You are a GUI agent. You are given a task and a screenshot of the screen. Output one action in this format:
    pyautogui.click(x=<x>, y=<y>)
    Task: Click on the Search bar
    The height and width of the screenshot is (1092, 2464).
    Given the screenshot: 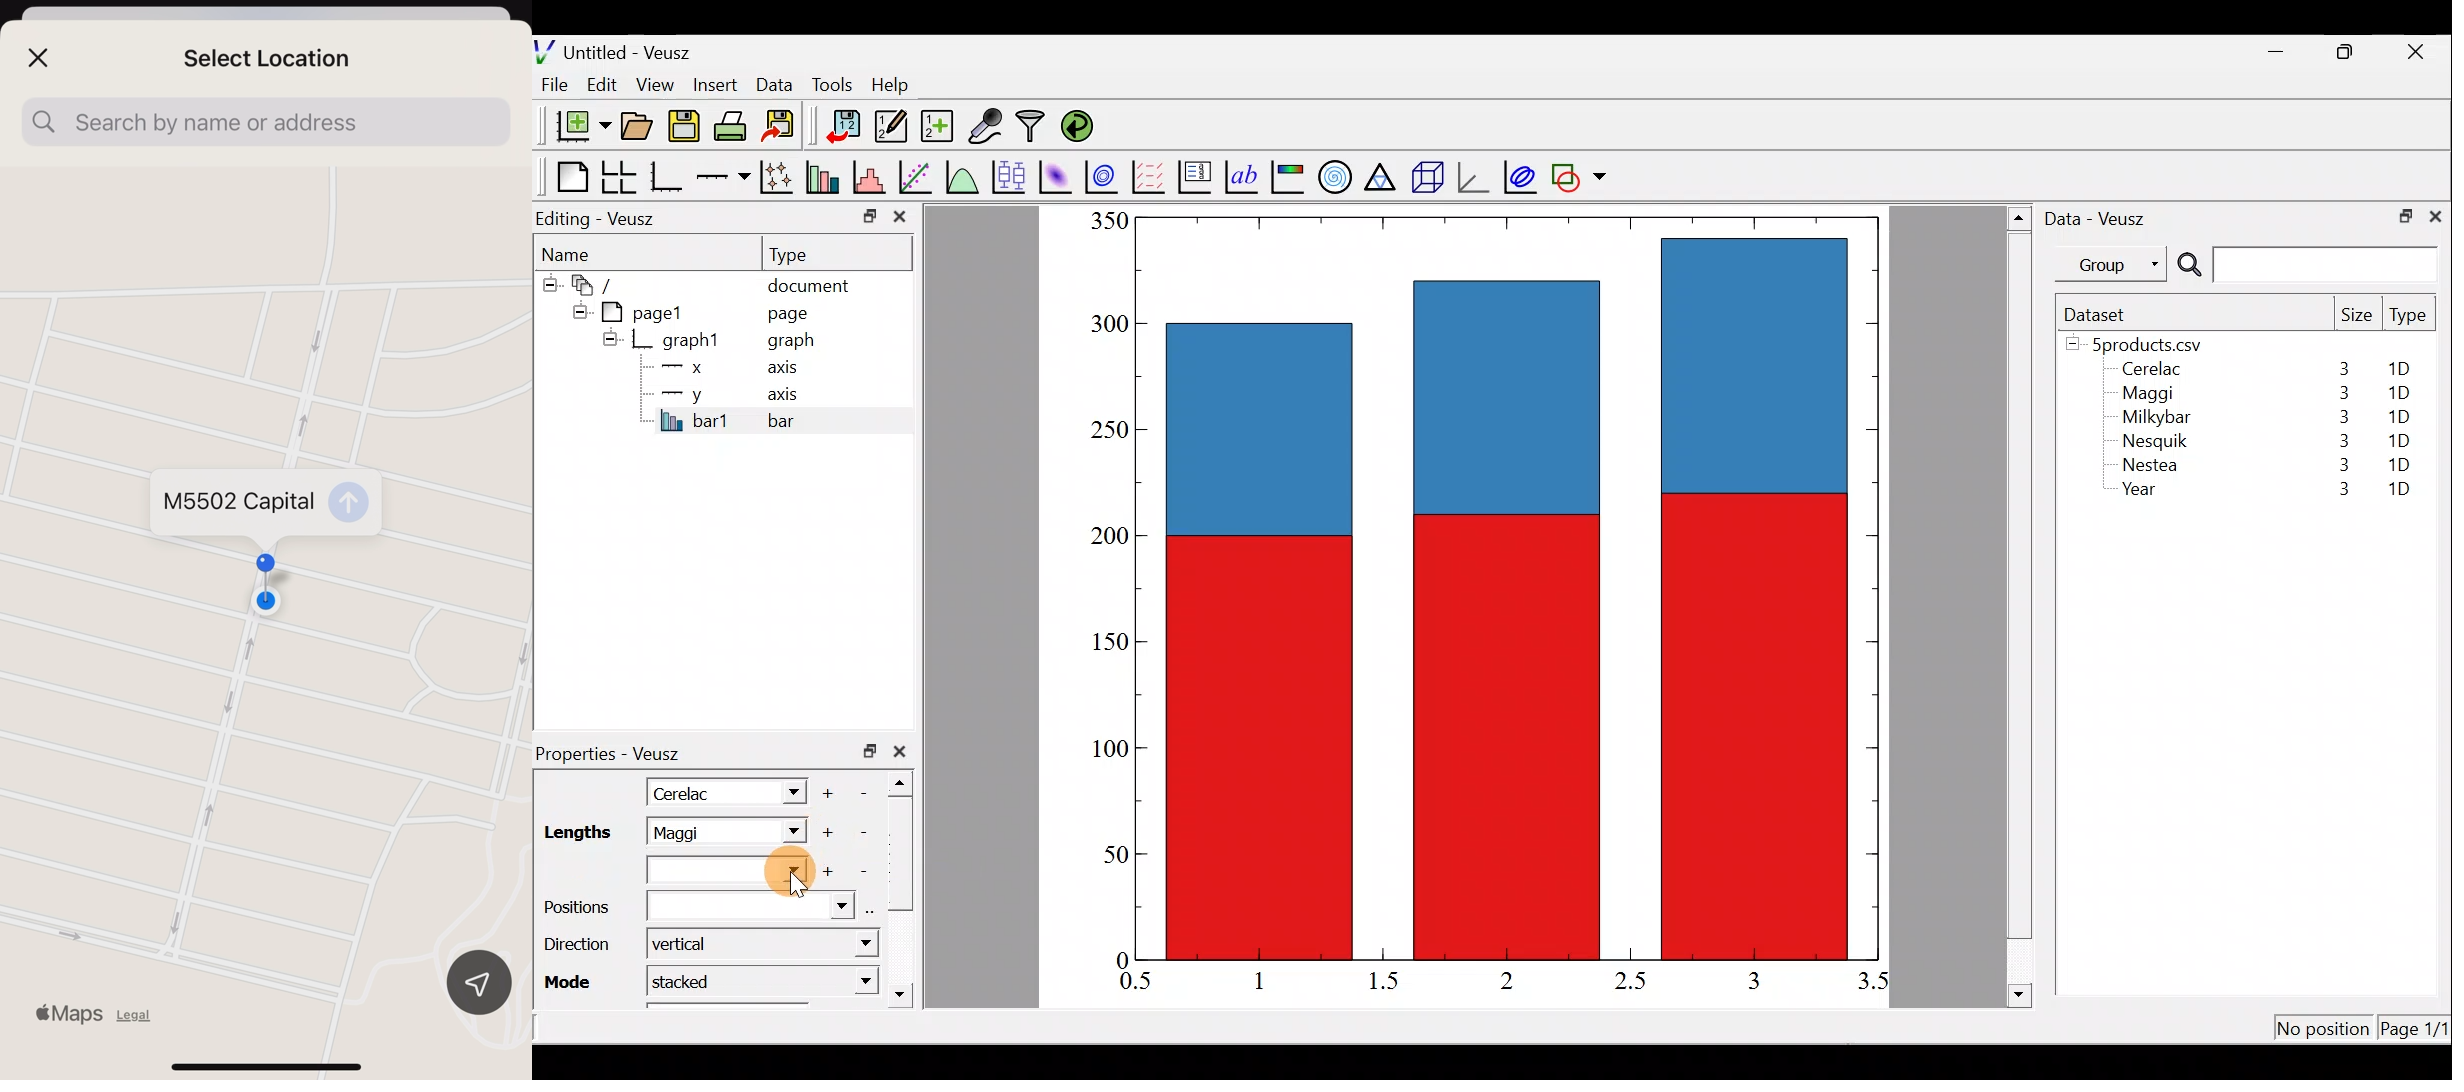 What is the action you would take?
    pyautogui.click(x=2304, y=265)
    